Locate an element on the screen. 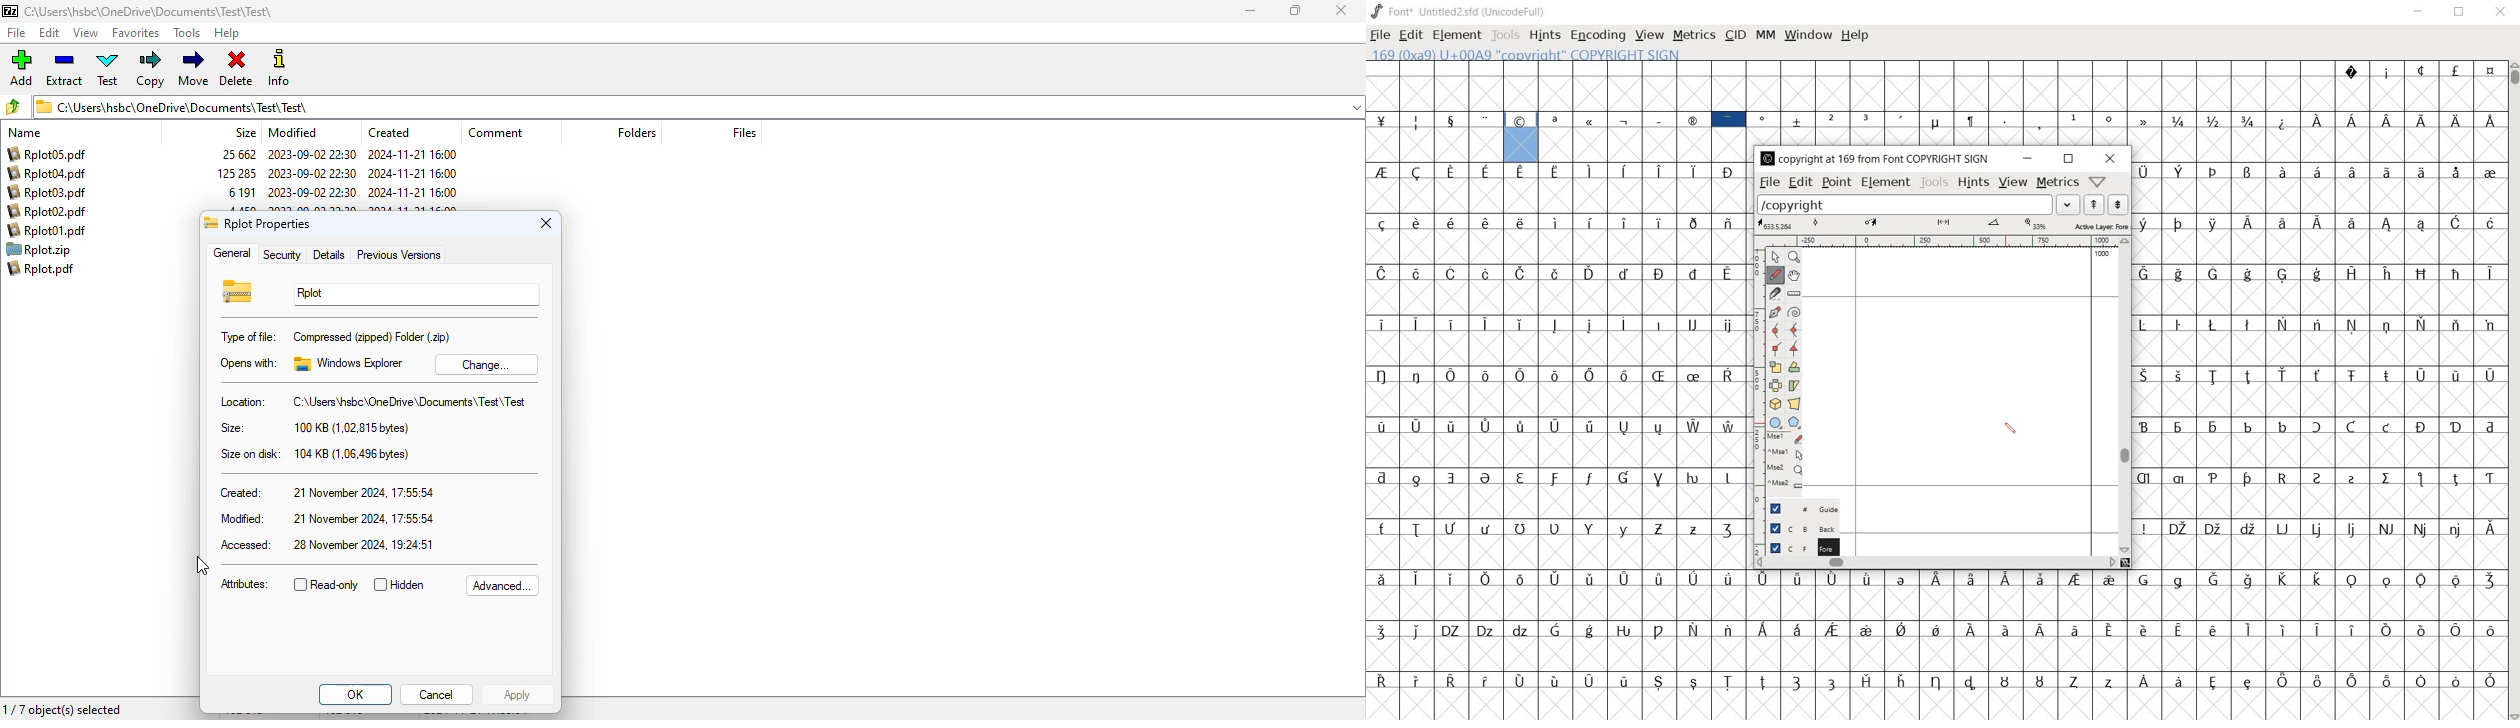 This screenshot has width=2520, height=728. size on disk: 104 KB (1,06,496 bytes) is located at coordinates (313, 454).